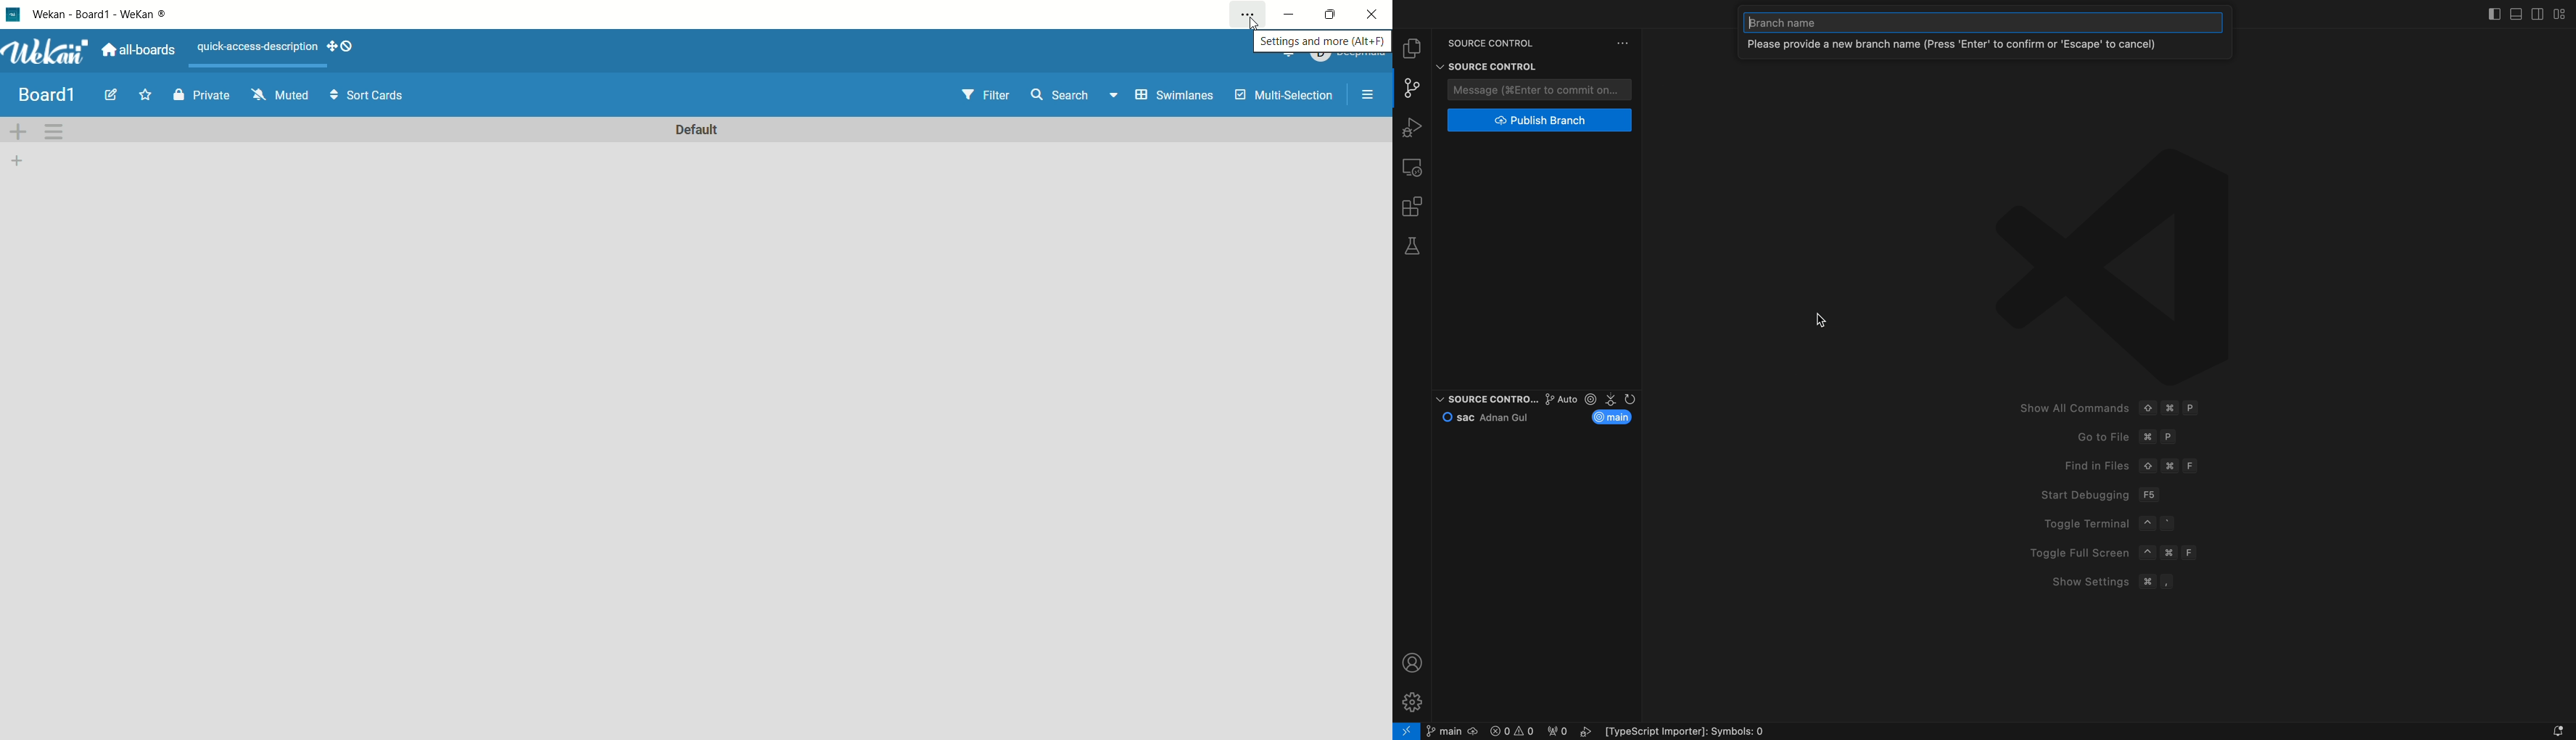 Image resolution: width=2576 pixels, height=756 pixels. I want to click on title, so click(46, 94).